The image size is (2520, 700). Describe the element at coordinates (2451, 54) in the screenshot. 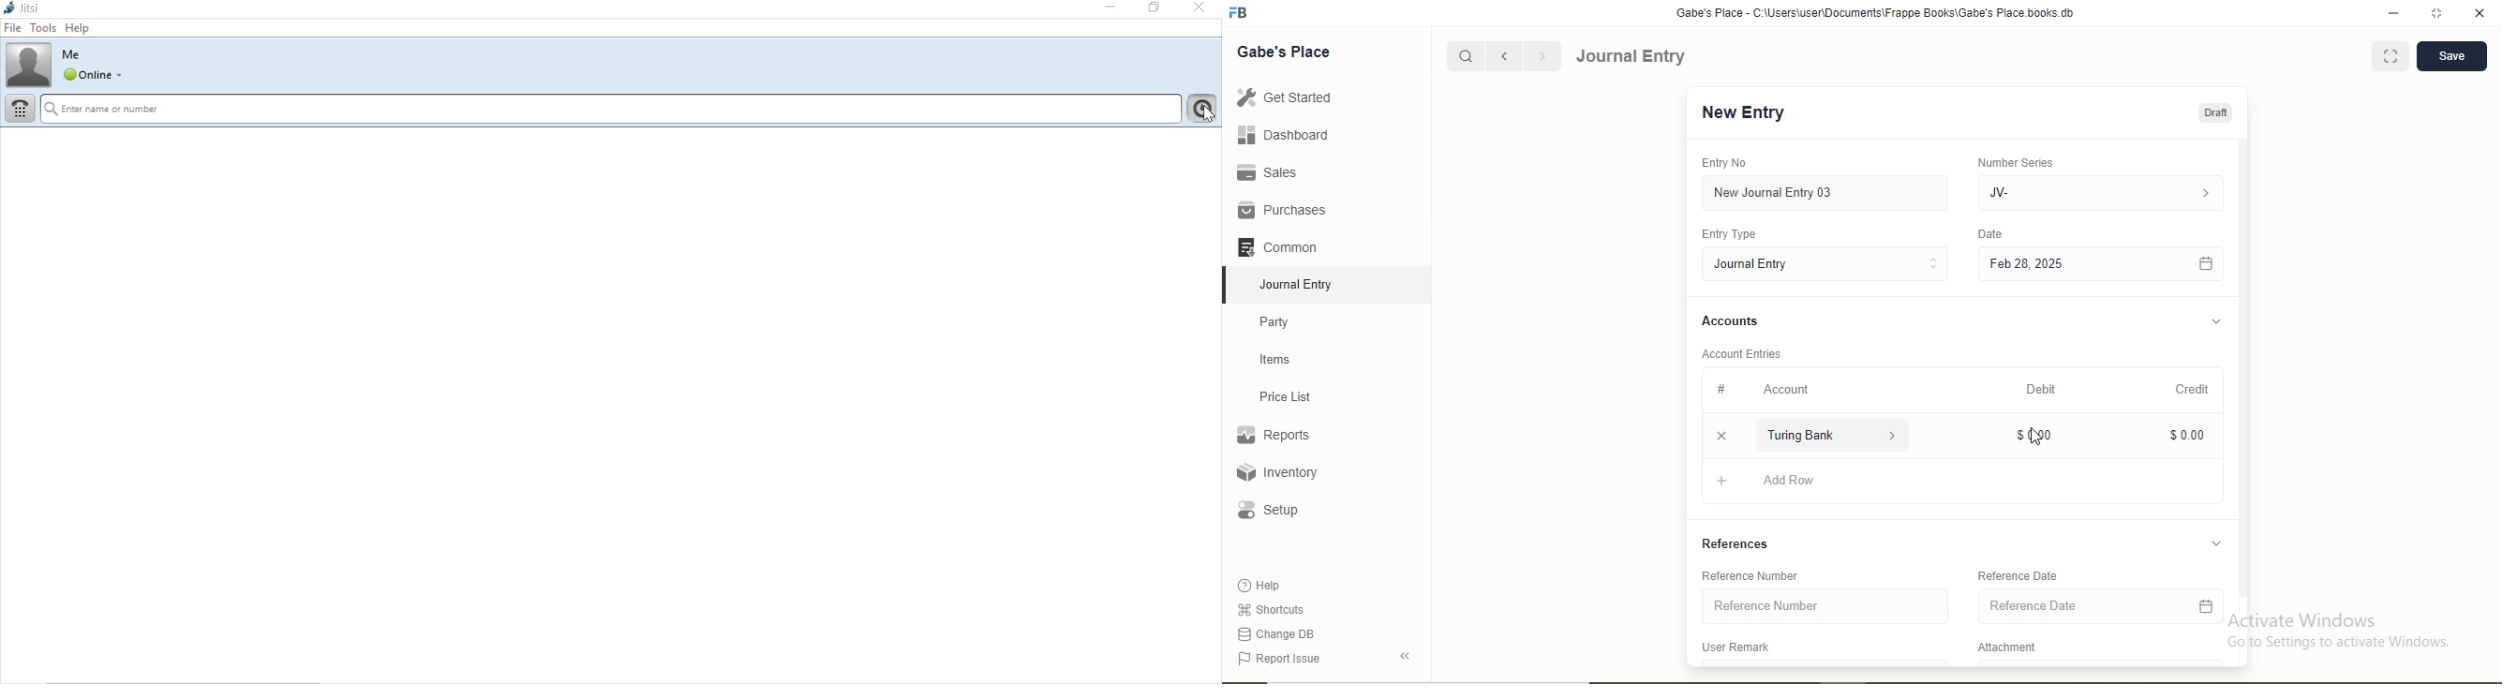

I see `Save` at that location.